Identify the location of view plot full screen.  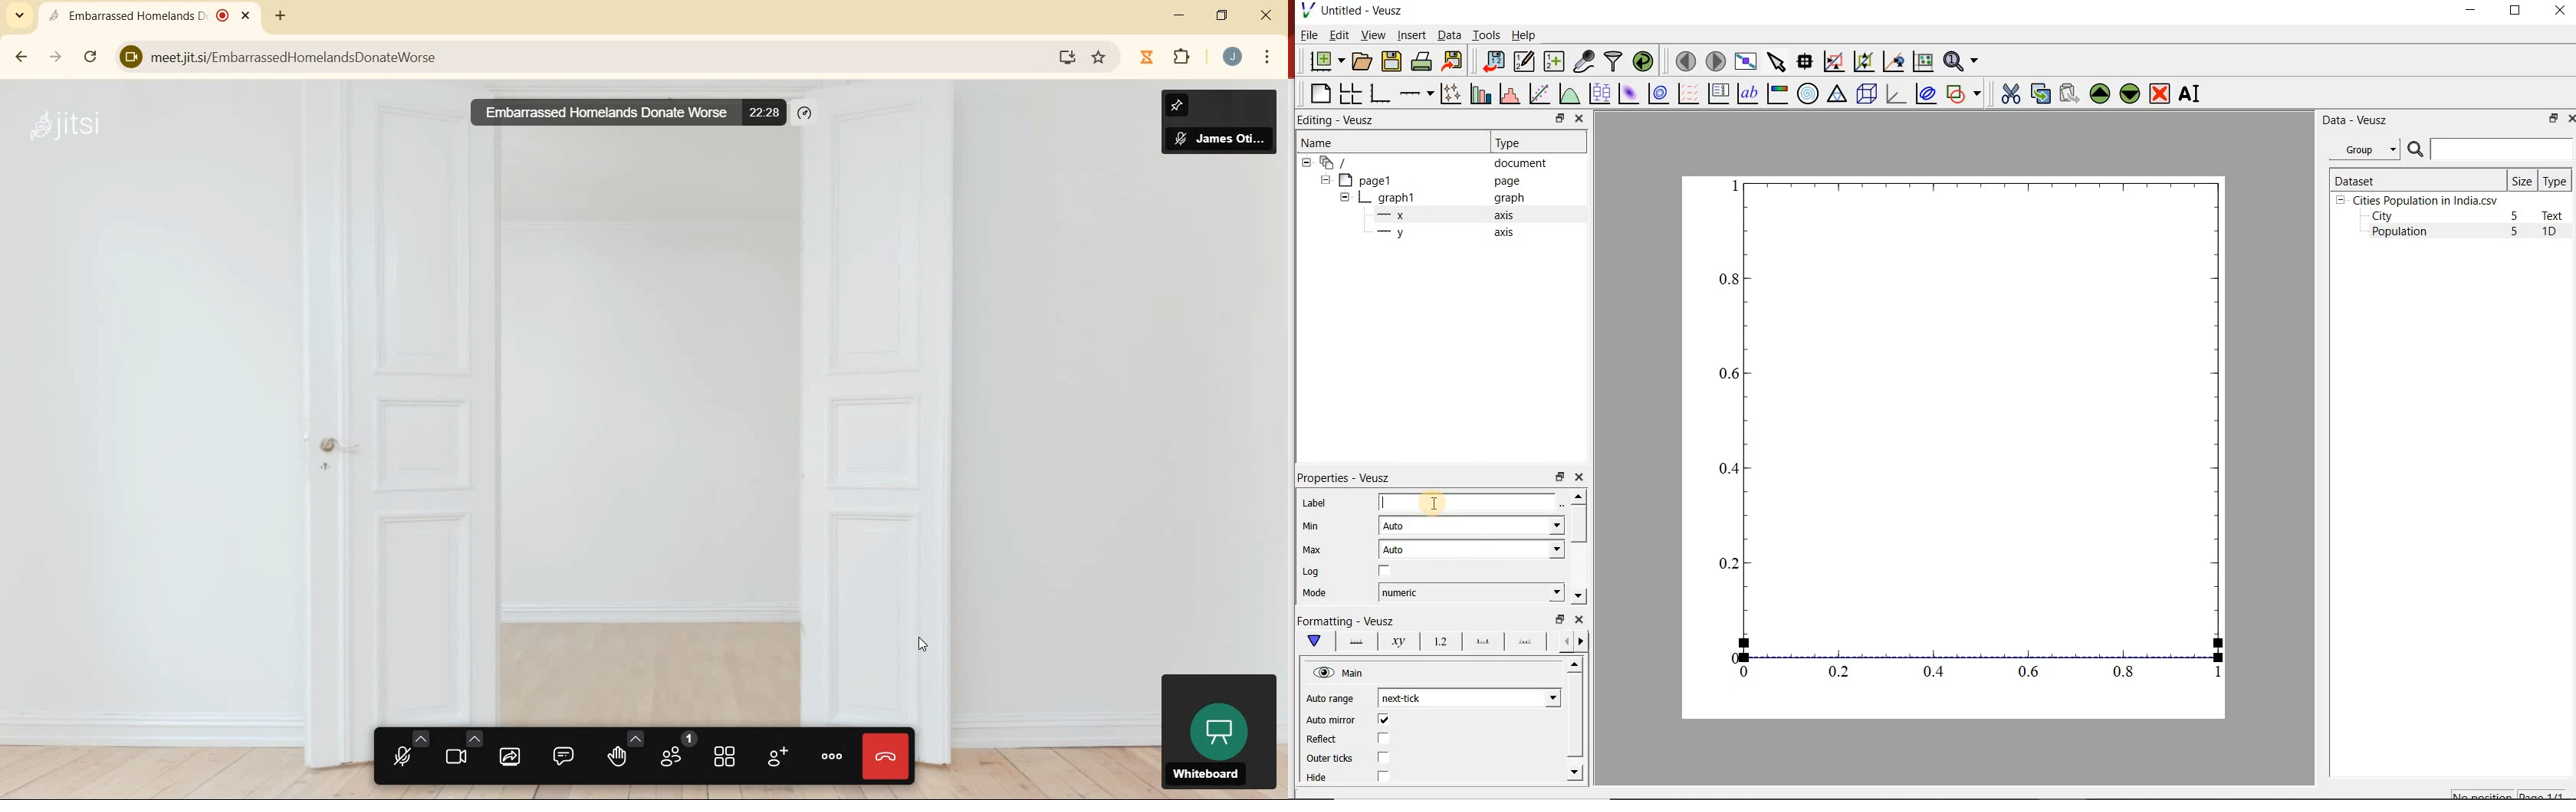
(1746, 61).